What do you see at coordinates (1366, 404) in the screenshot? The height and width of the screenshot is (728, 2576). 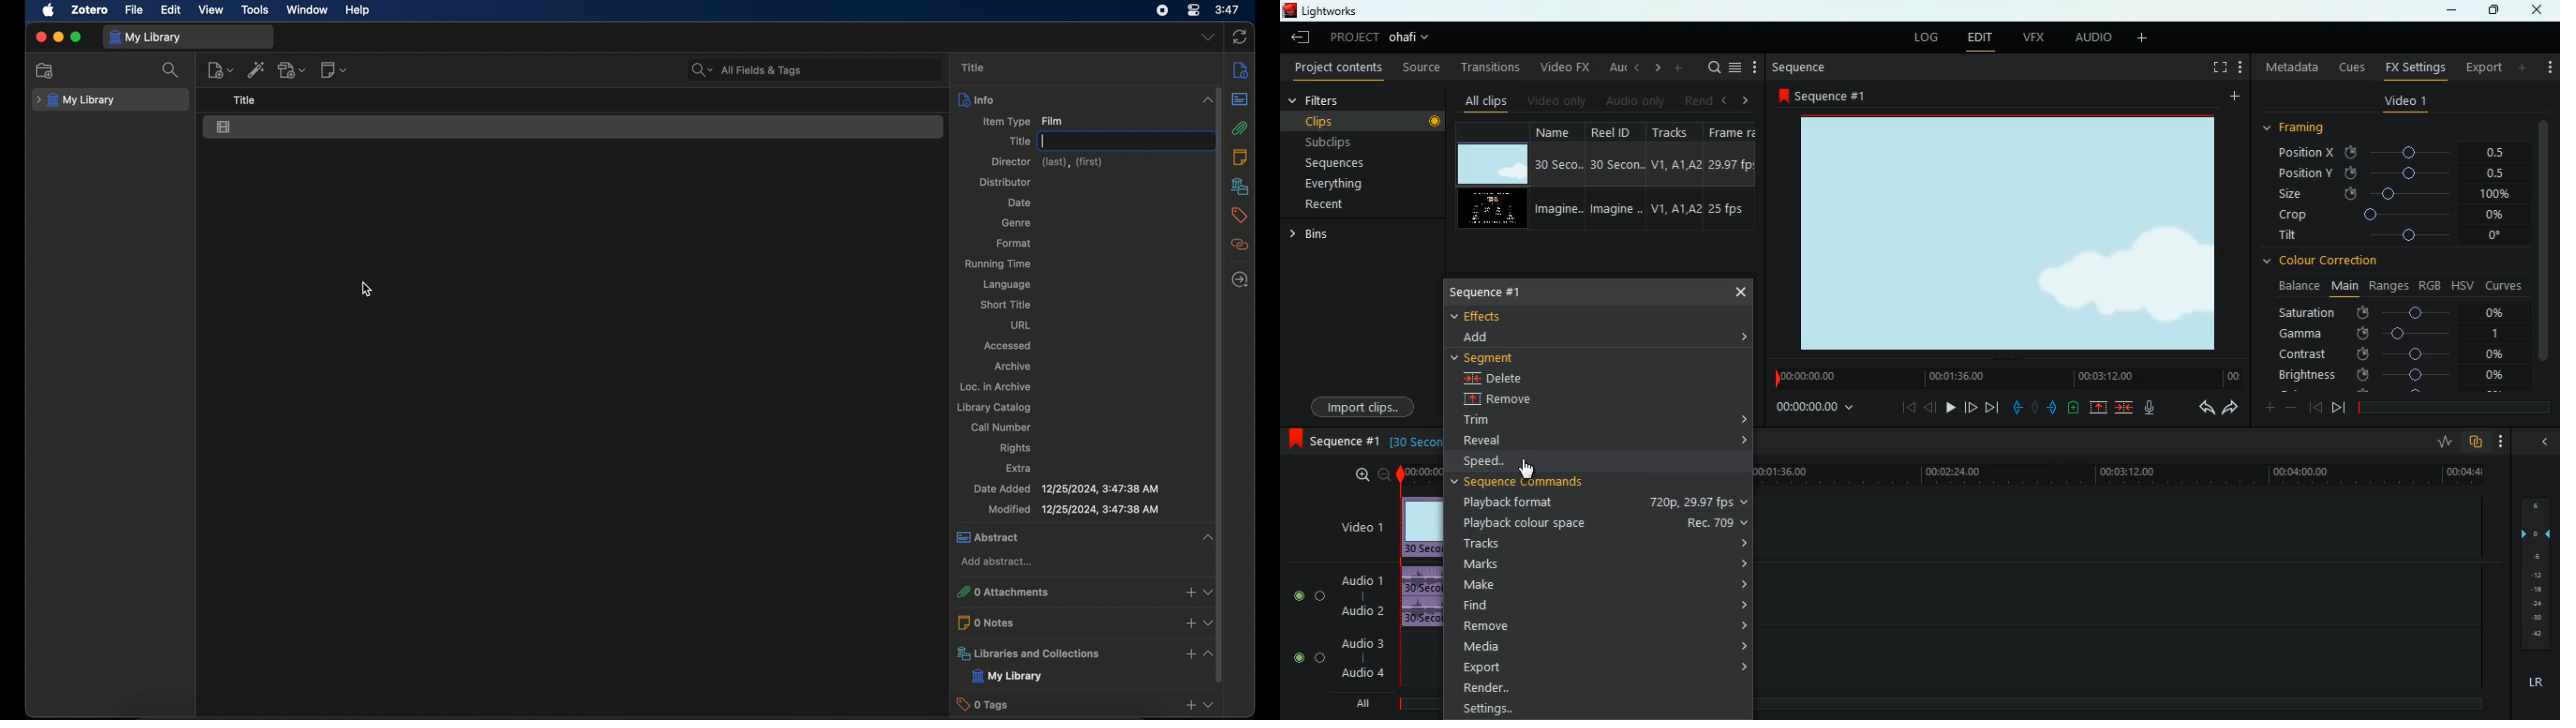 I see `import clips` at bounding box center [1366, 404].